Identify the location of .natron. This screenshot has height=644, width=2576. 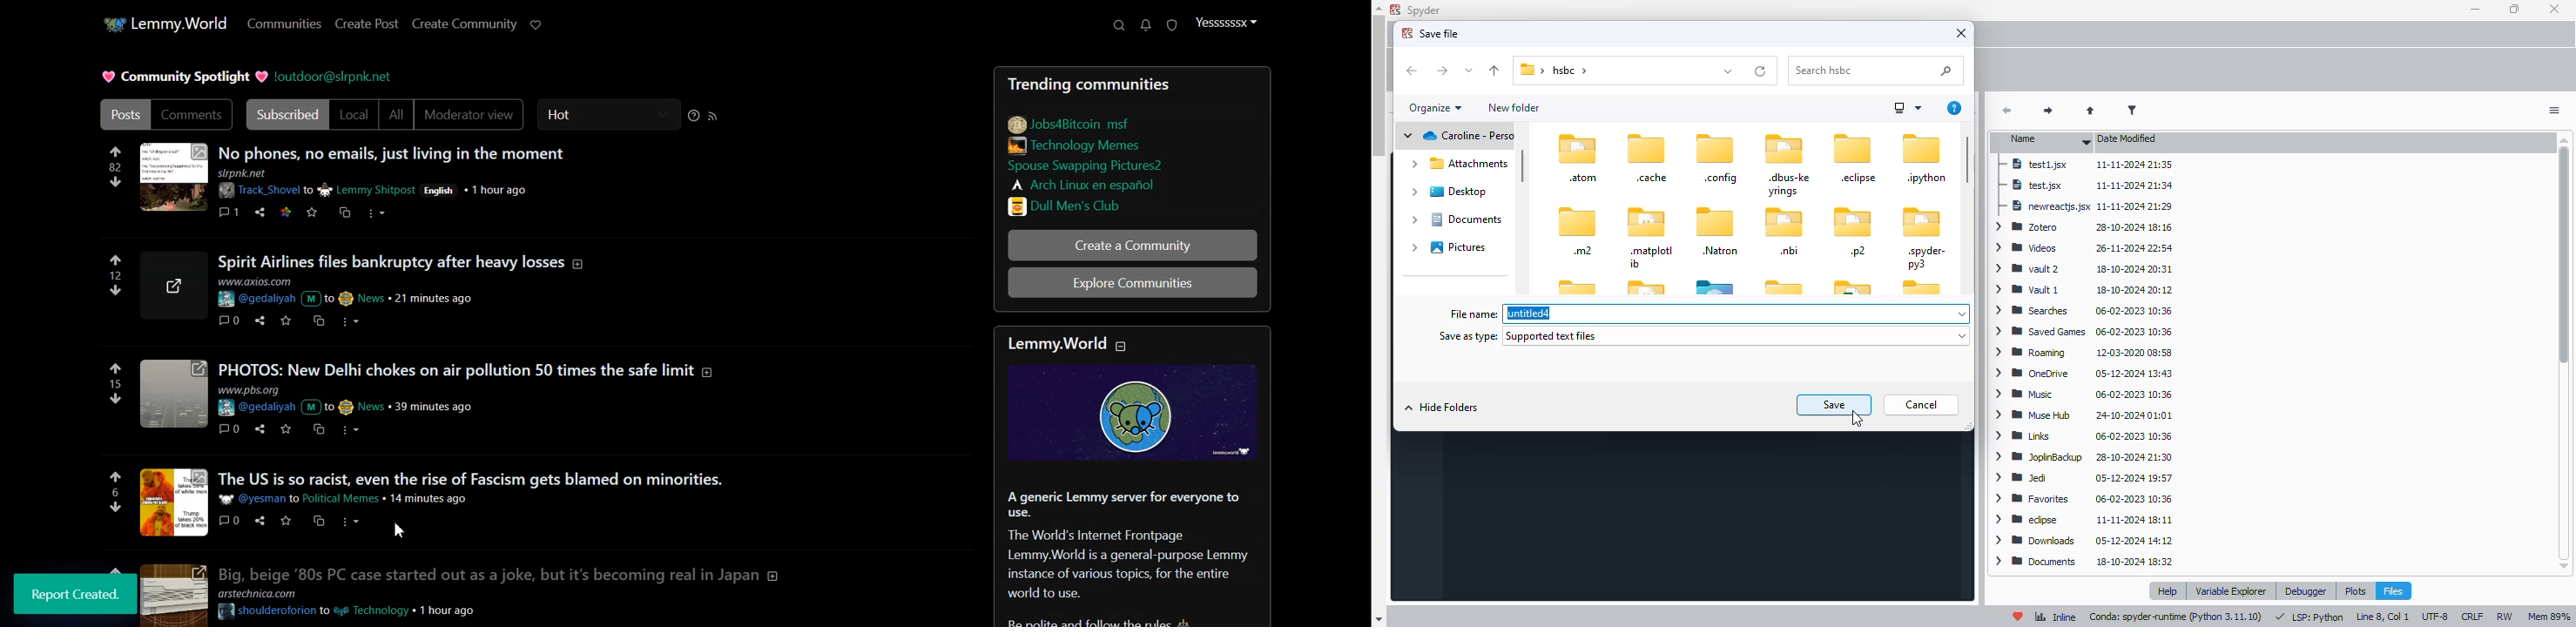
(1722, 233).